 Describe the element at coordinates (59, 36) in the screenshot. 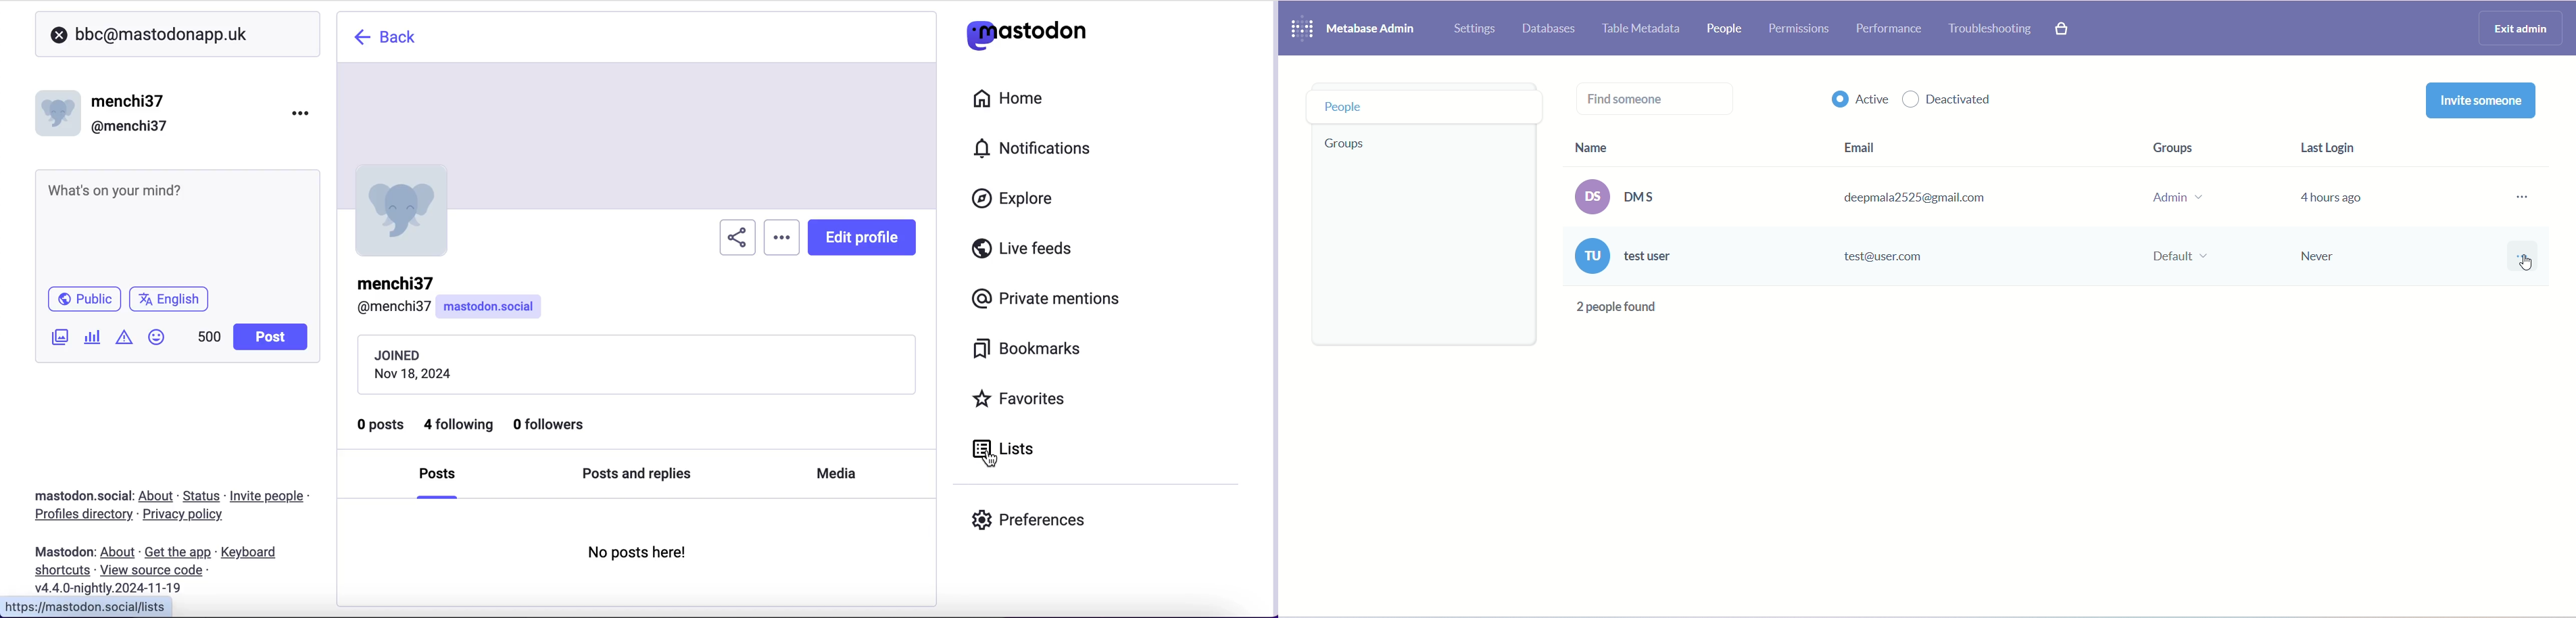

I see `close` at that location.